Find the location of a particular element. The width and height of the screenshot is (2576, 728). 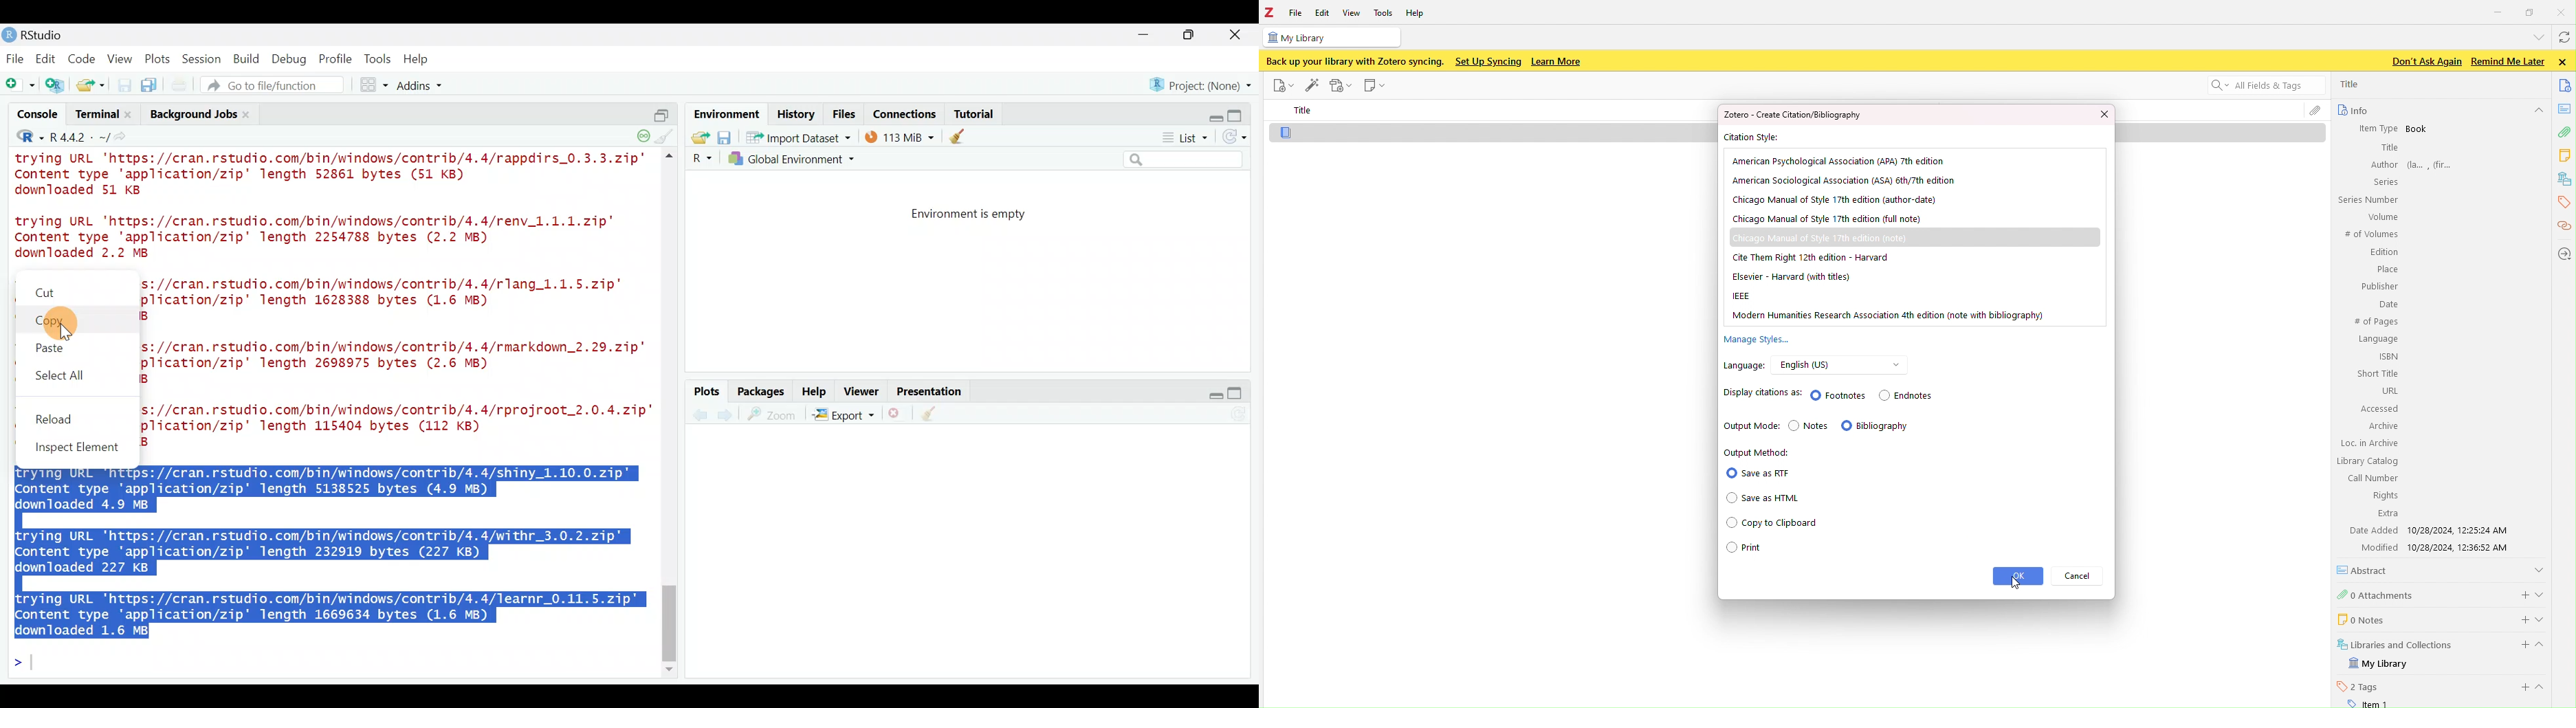

clear console is located at coordinates (666, 135).